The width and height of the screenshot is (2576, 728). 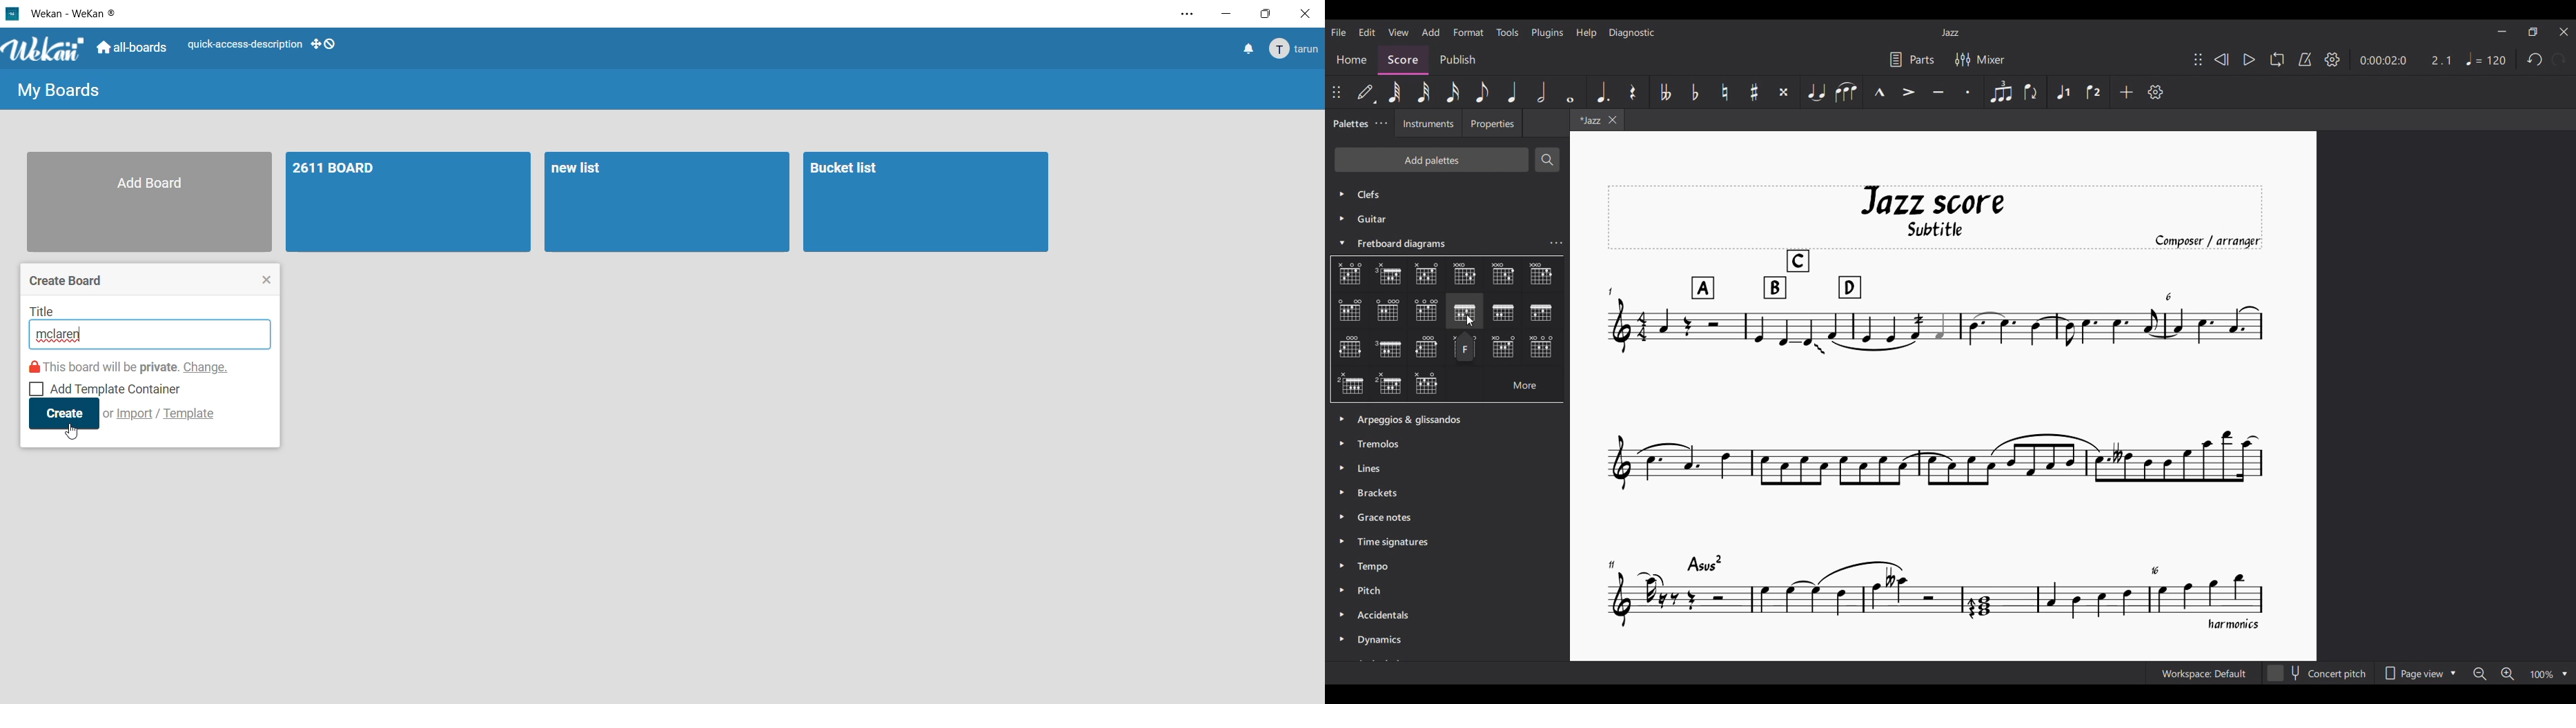 I want to click on Account, so click(x=1296, y=49).